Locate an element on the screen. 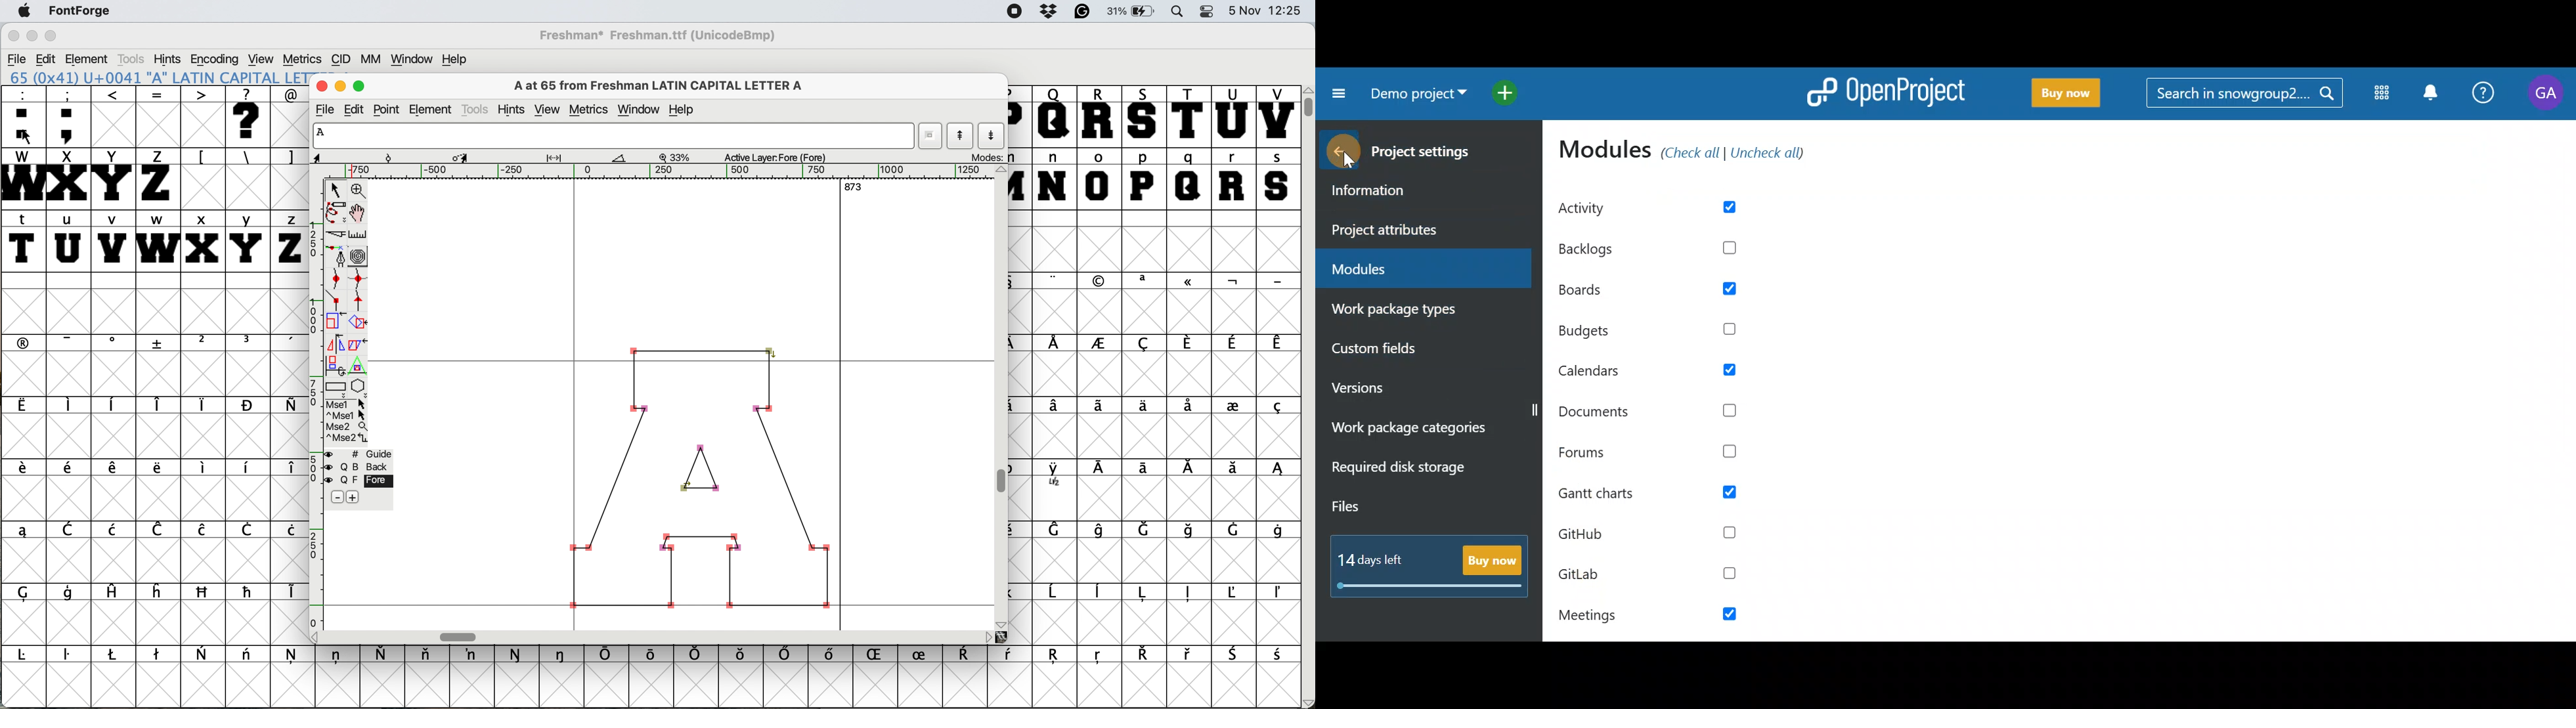 This screenshot has width=2576, height=728. symbol is located at coordinates (1190, 284).